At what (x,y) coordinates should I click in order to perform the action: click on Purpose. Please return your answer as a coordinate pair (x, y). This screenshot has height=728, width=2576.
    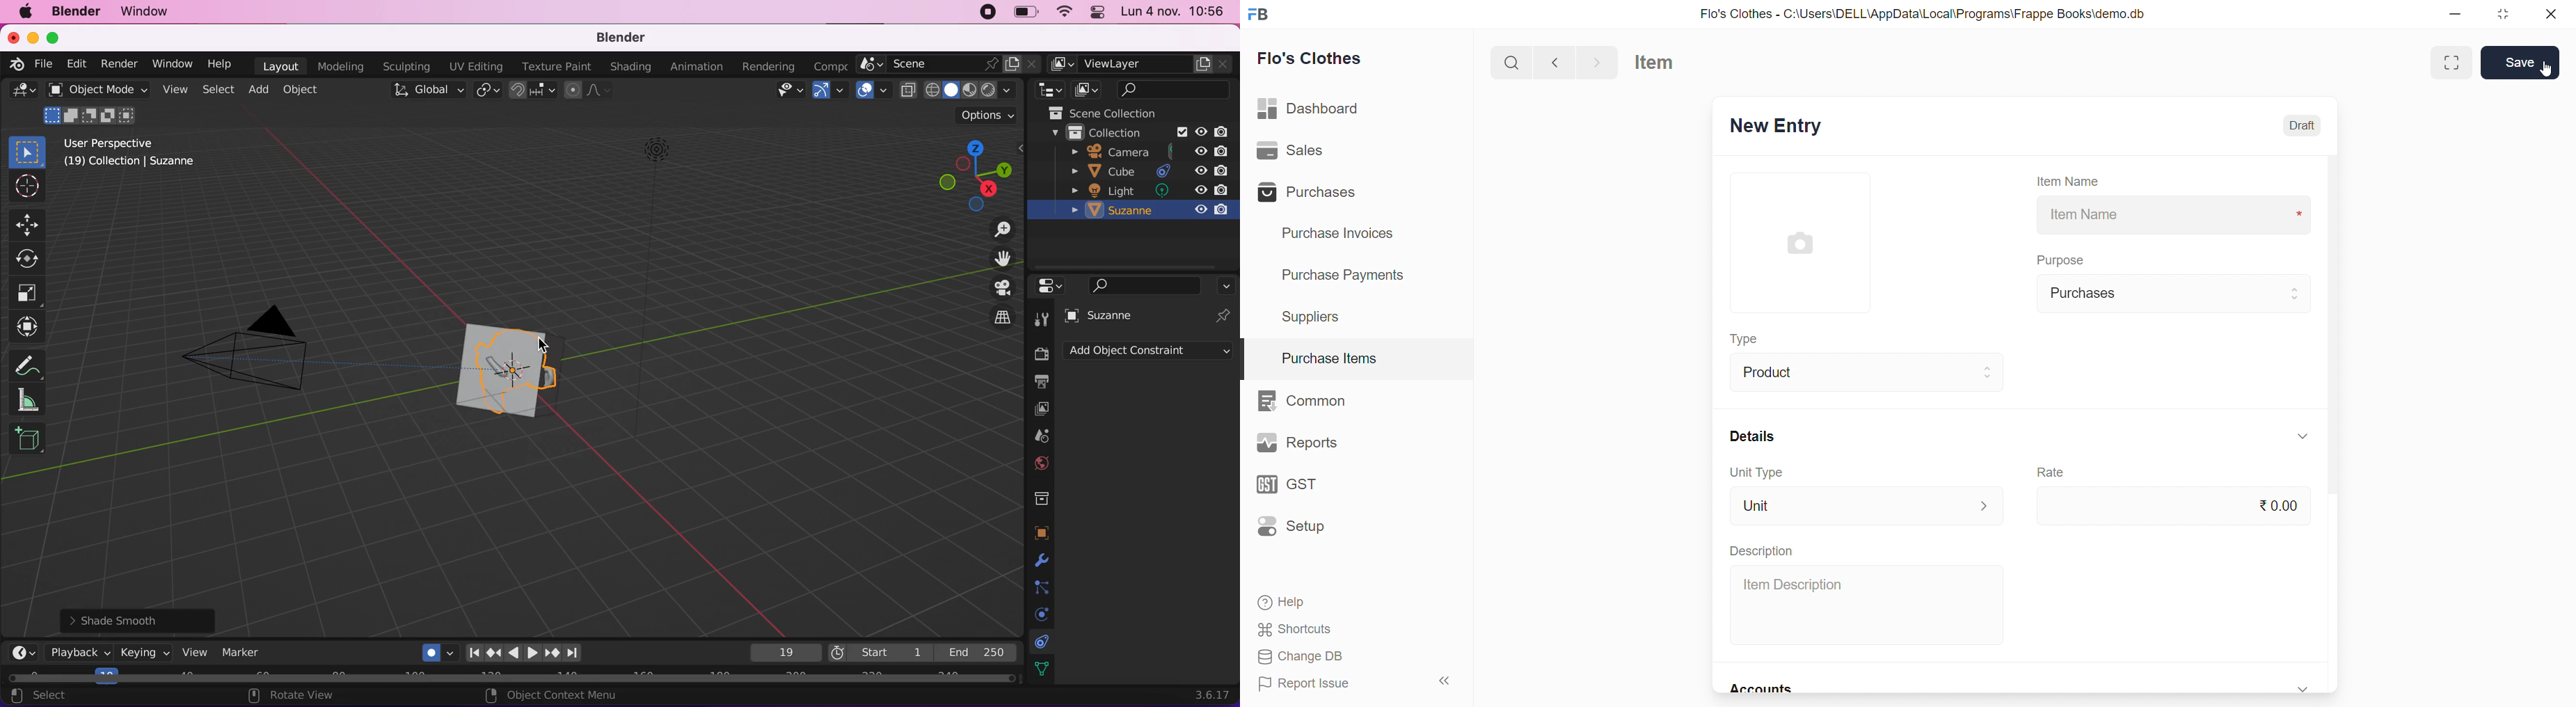
    Looking at the image, I should click on (2063, 258).